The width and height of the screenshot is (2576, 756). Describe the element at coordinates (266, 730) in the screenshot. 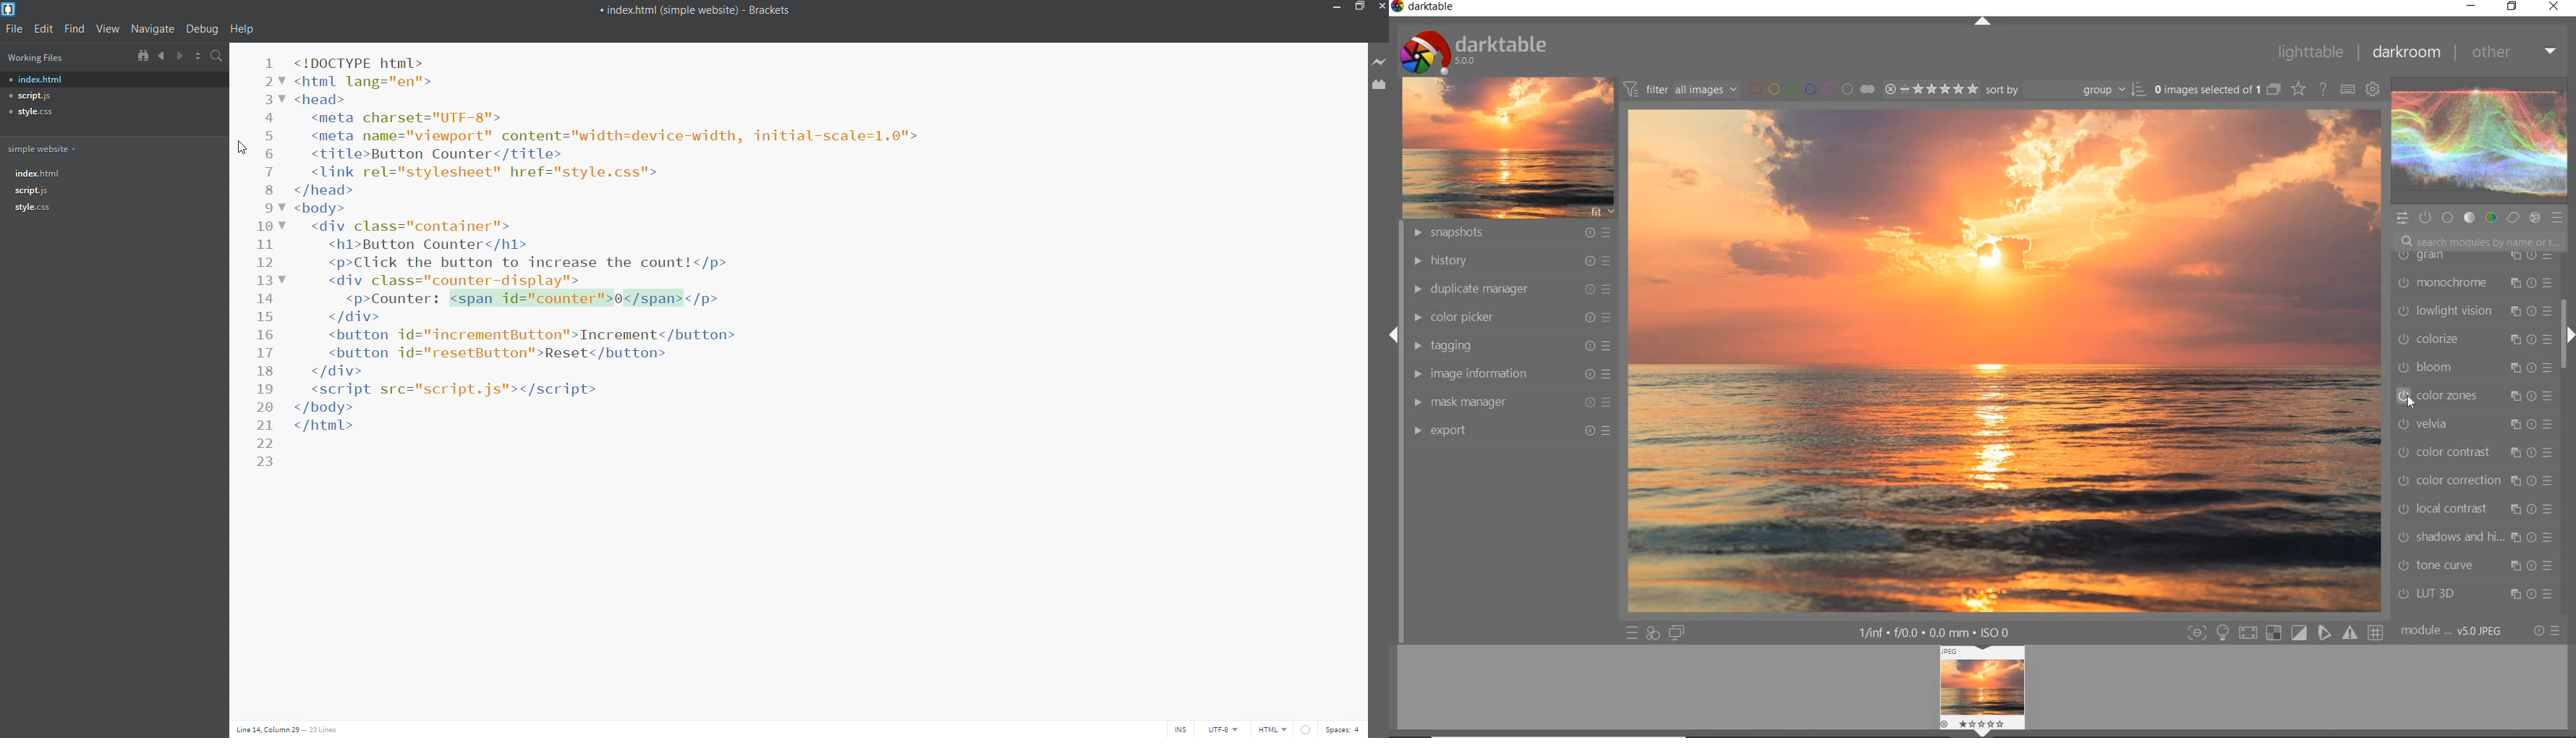

I see `cursor position: line 14, column 29` at that location.